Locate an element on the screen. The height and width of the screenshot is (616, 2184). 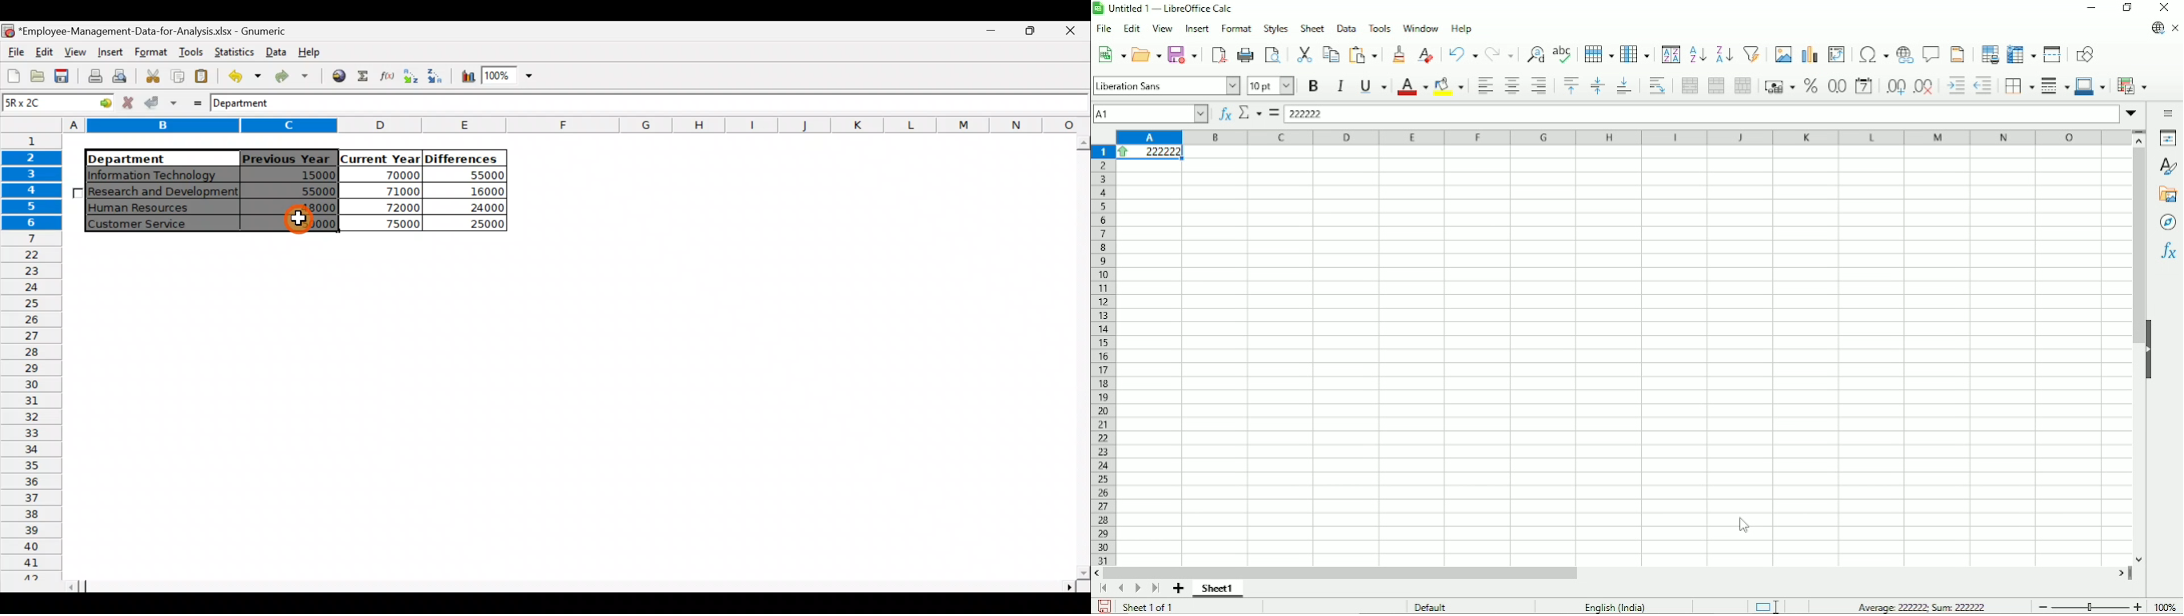
Font size is located at coordinates (1269, 86).